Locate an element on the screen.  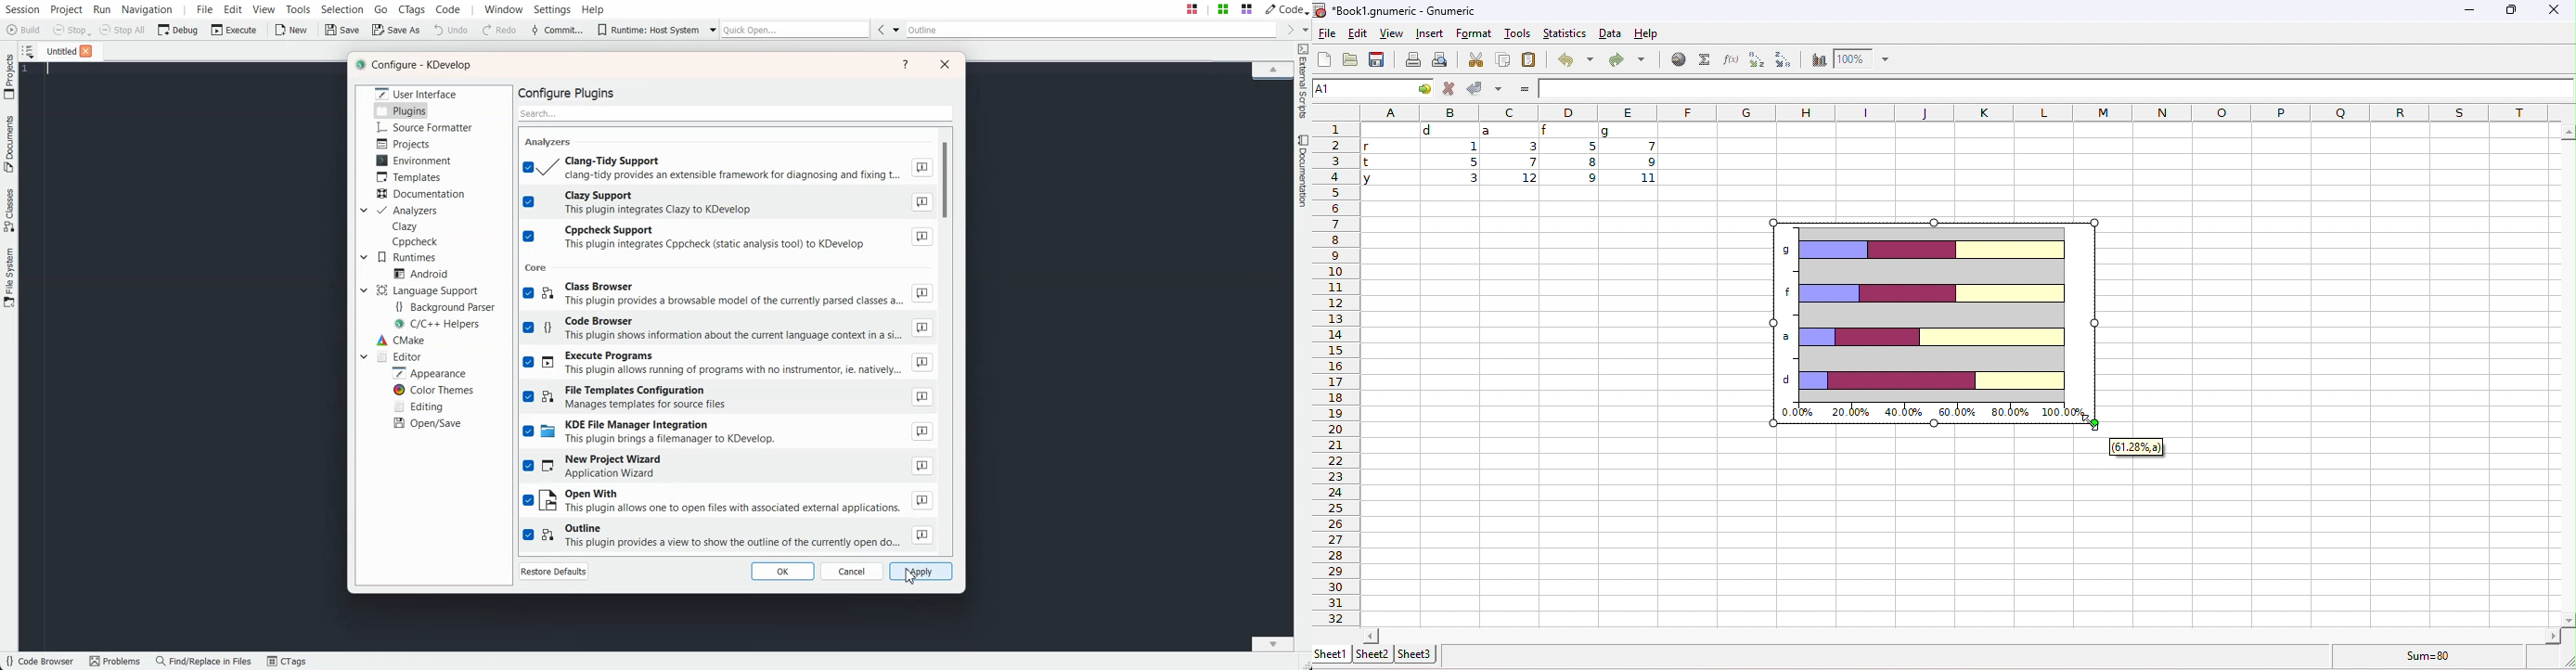
Language Support is located at coordinates (430, 290).